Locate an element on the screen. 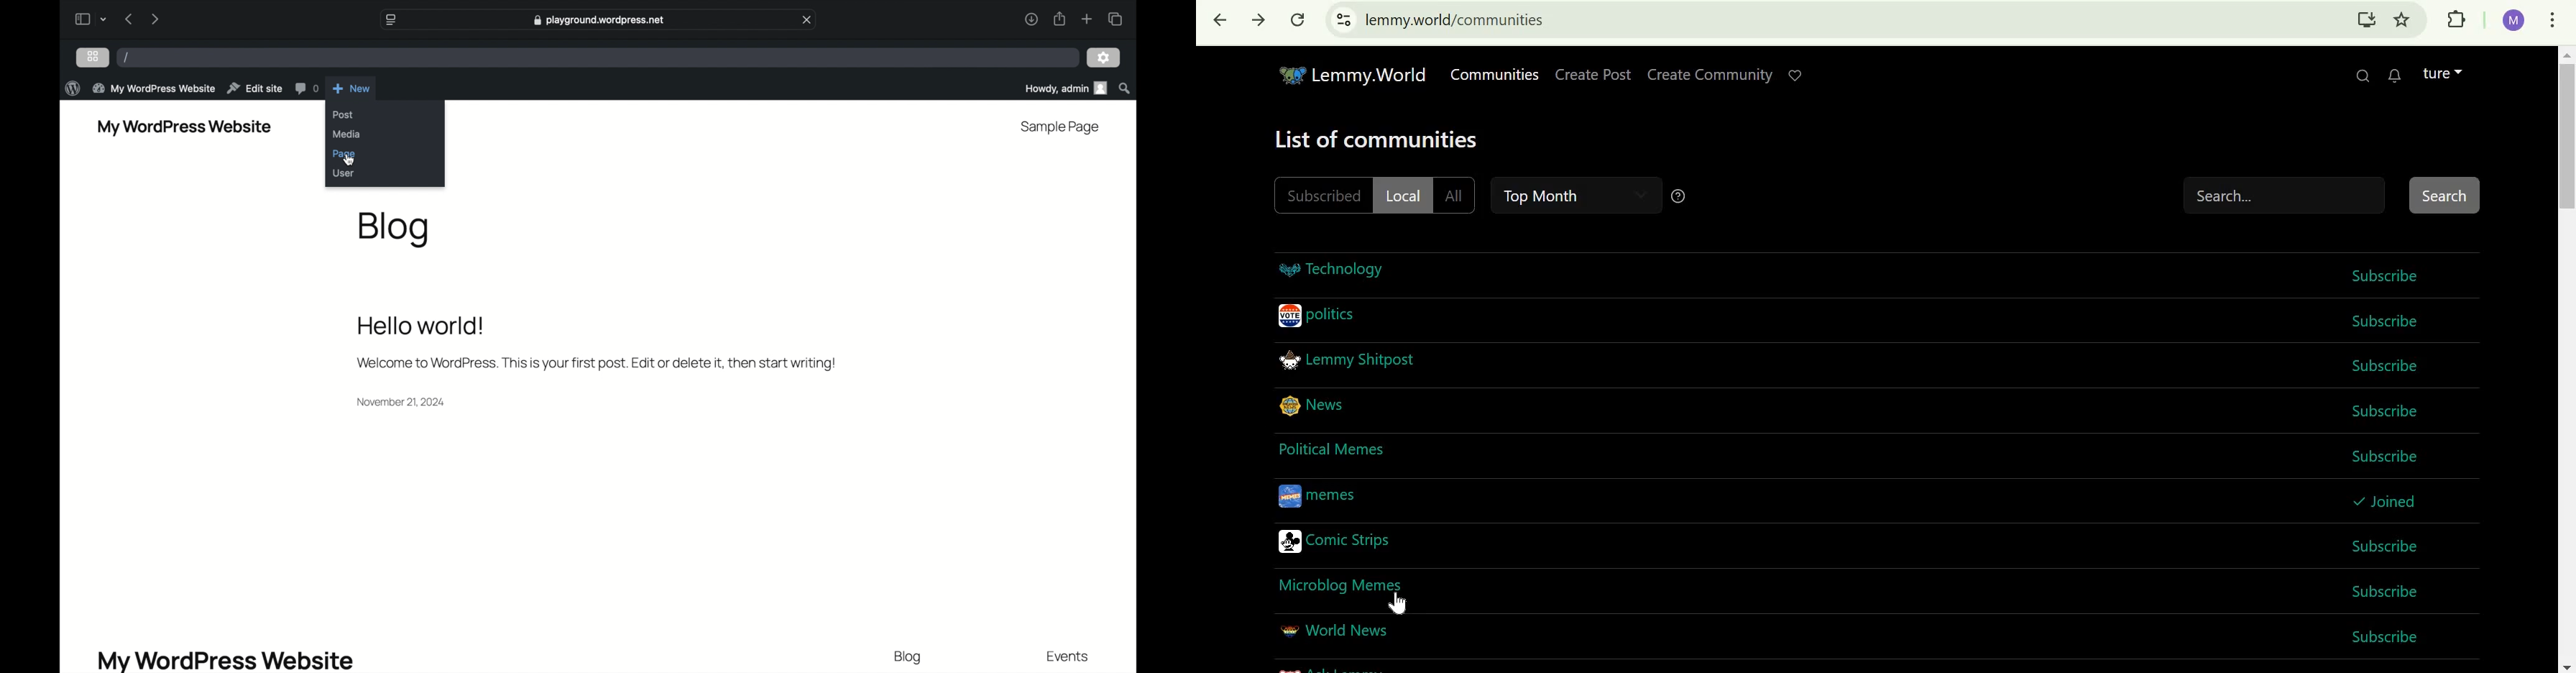  search is located at coordinates (1126, 88).